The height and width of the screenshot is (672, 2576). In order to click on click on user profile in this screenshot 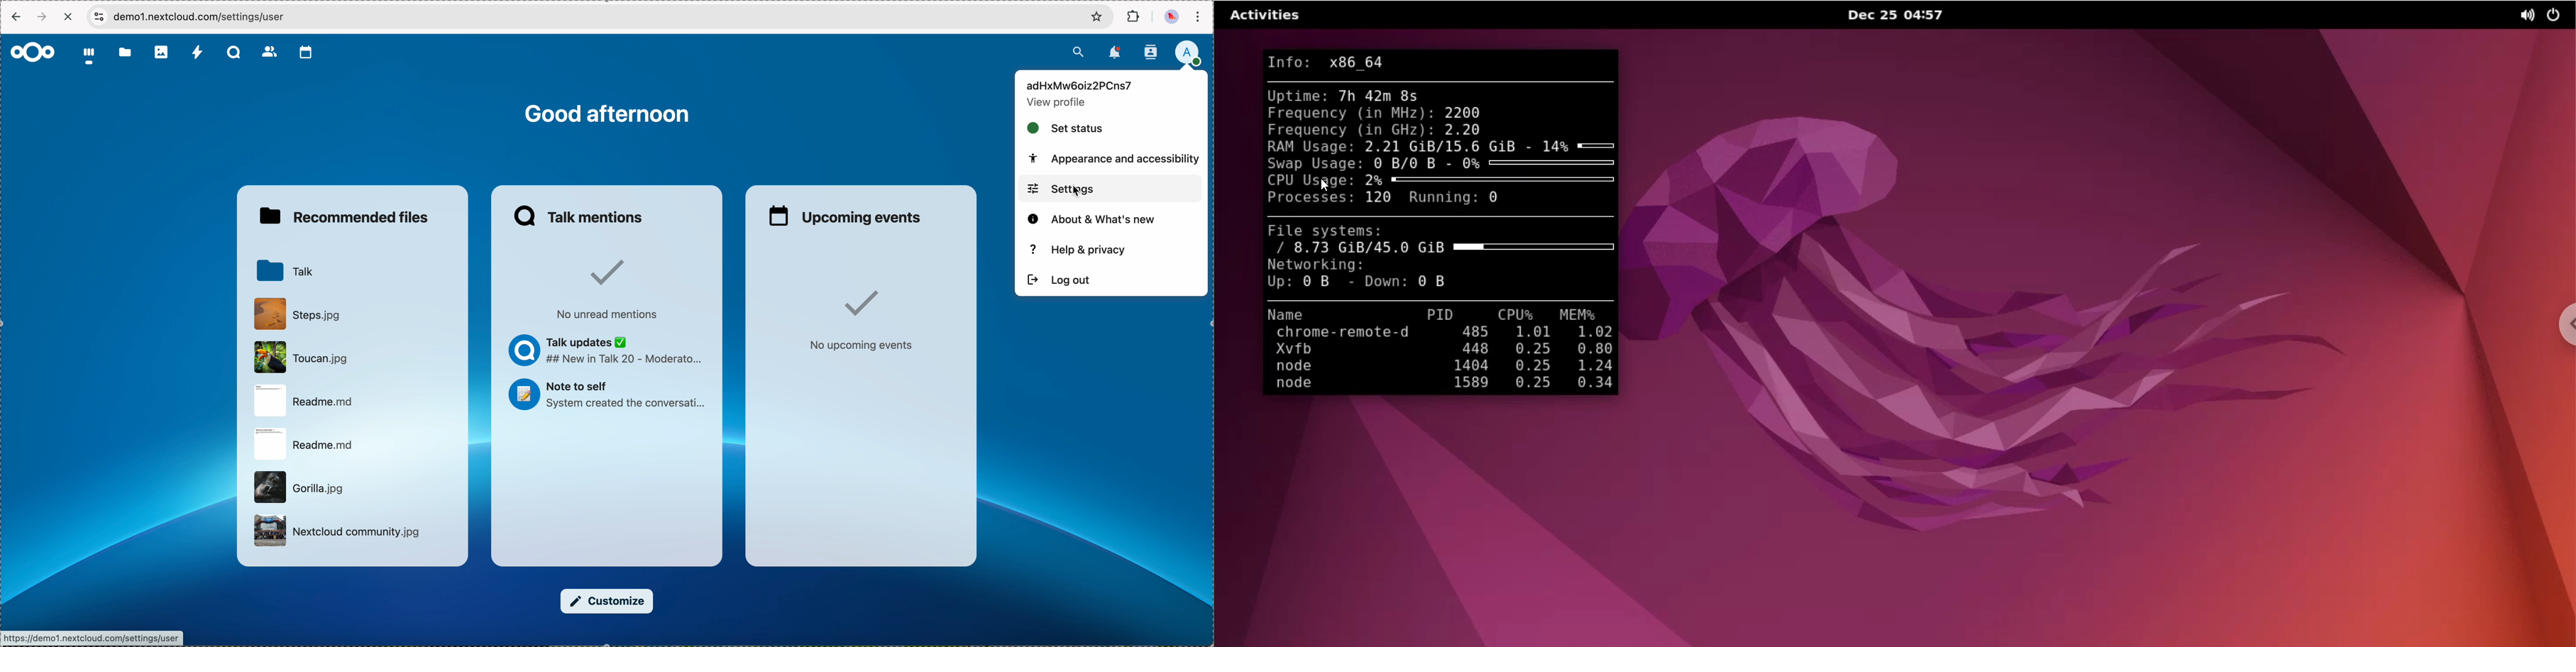, I will do `click(1191, 54)`.